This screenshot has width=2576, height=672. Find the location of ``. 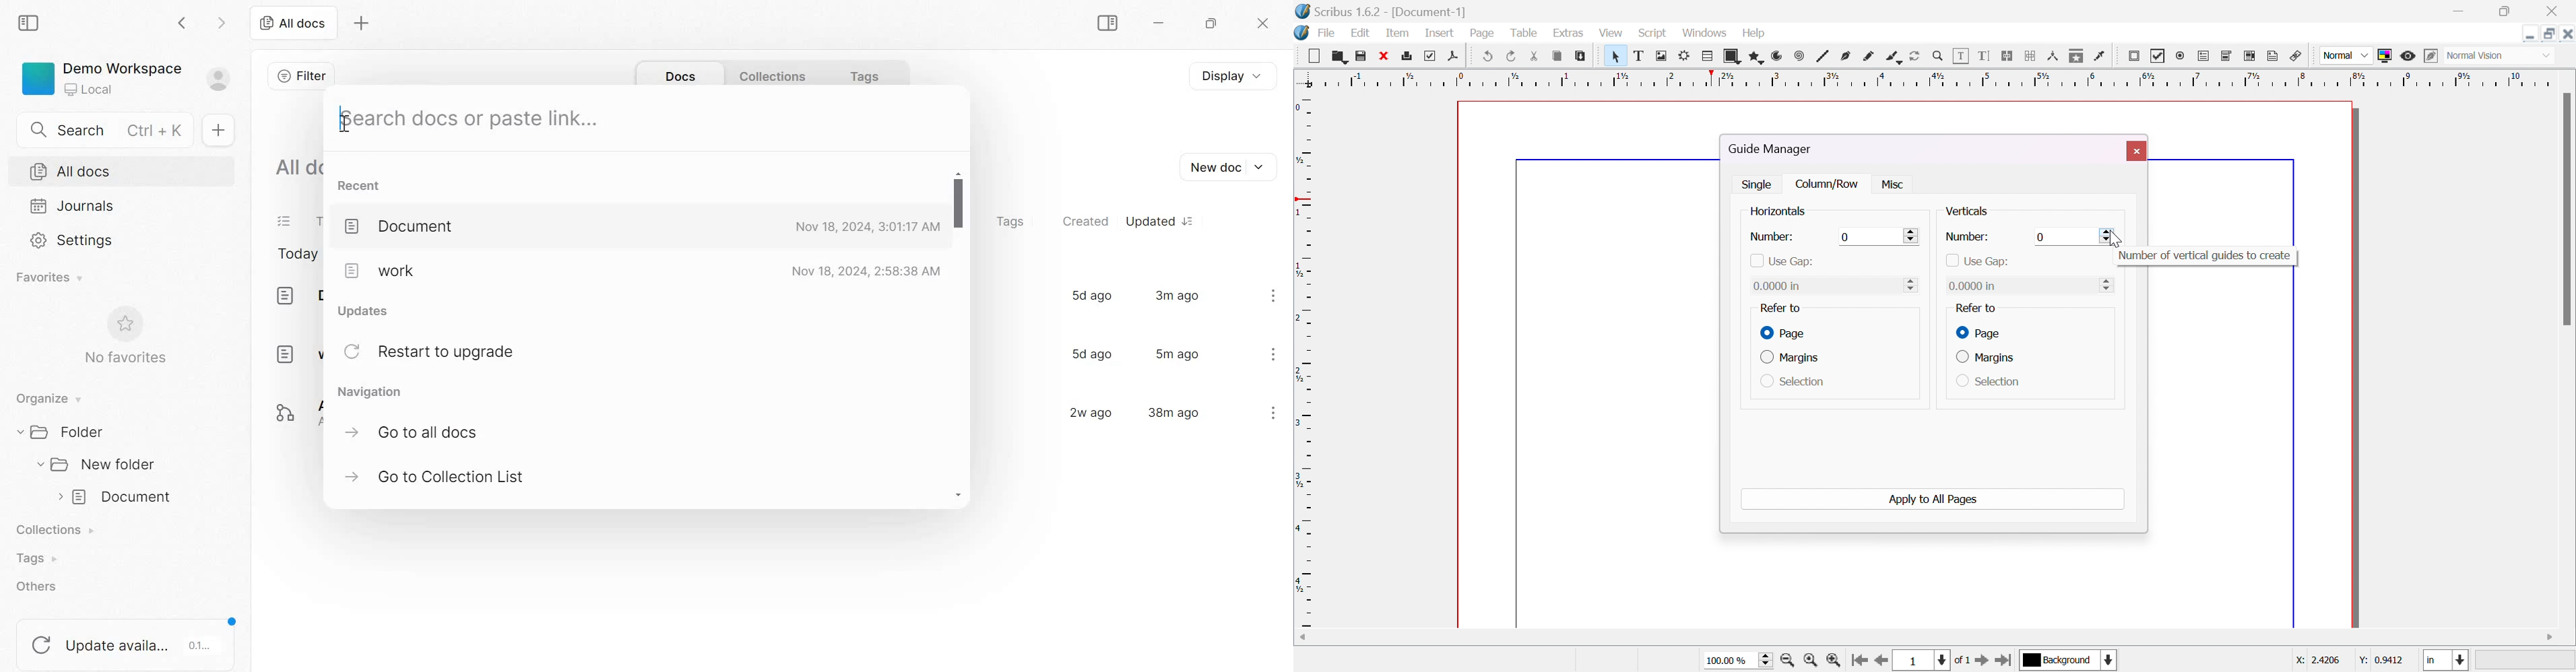

 is located at coordinates (1847, 236).